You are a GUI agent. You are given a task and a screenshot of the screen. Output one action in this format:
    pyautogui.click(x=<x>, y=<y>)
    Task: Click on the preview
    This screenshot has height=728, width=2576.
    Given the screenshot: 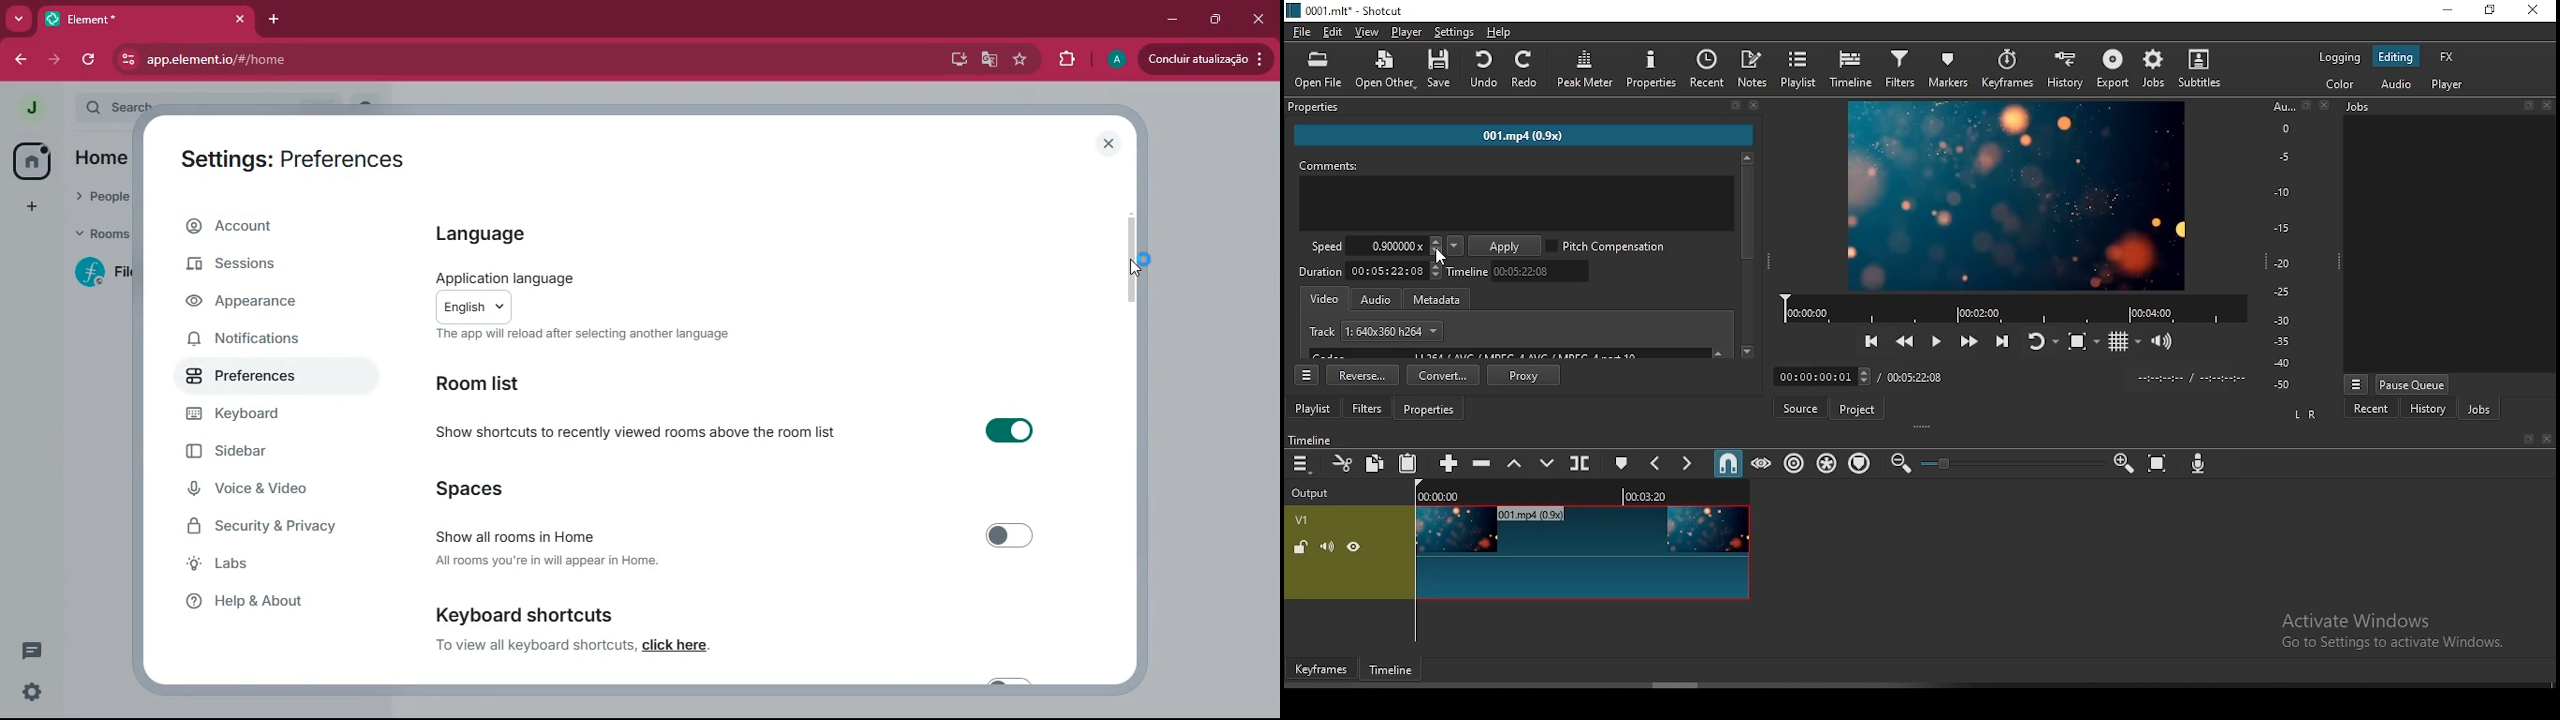 What is the action you would take?
    pyautogui.click(x=2017, y=193)
    